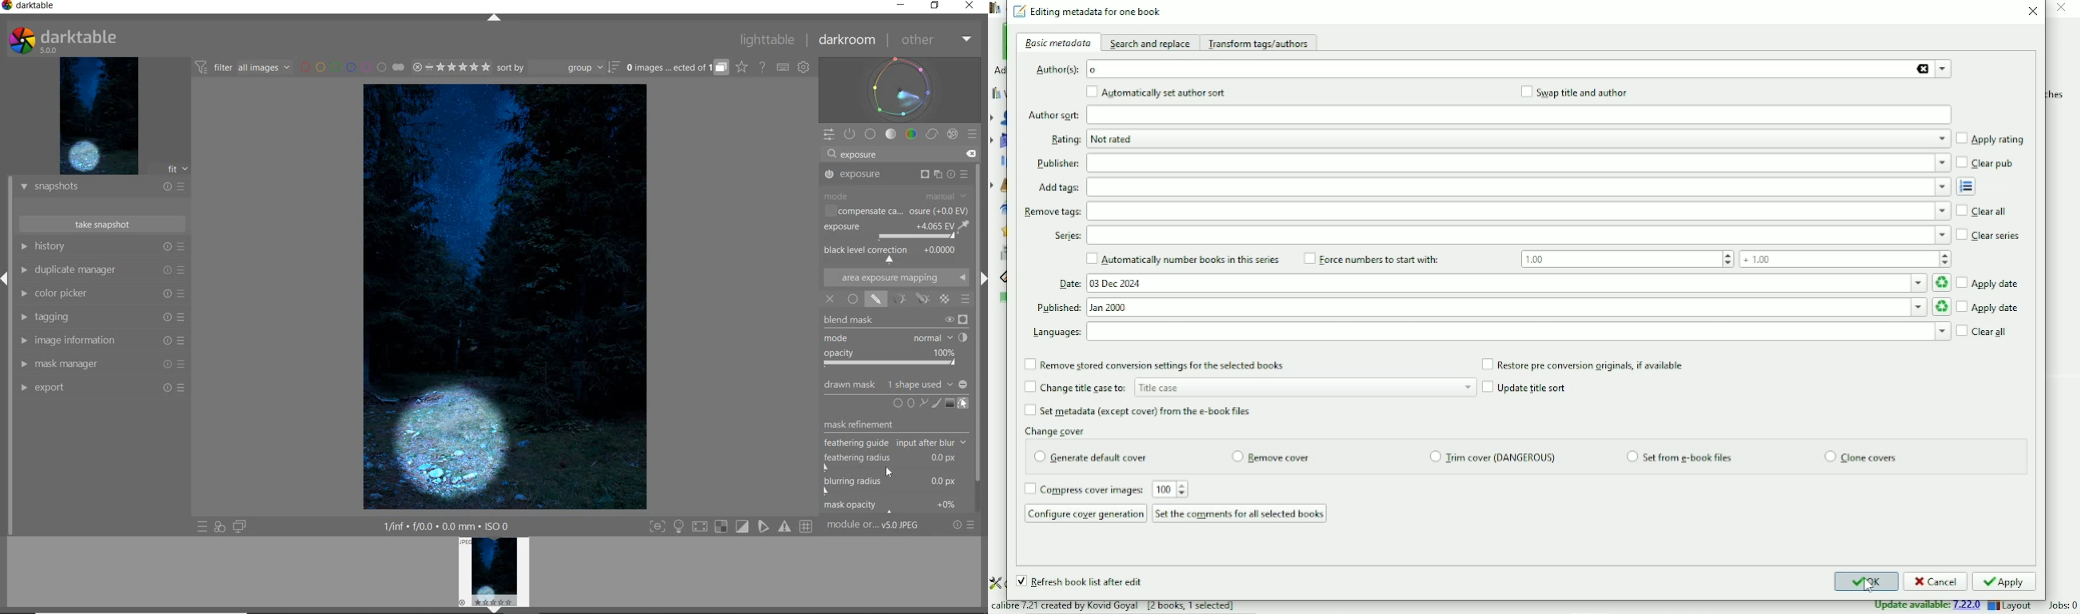 This screenshot has height=616, width=2100. What do you see at coordinates (891, 486) in the screenshot?
I see `blurring radius` at bounding box center [891, 486].